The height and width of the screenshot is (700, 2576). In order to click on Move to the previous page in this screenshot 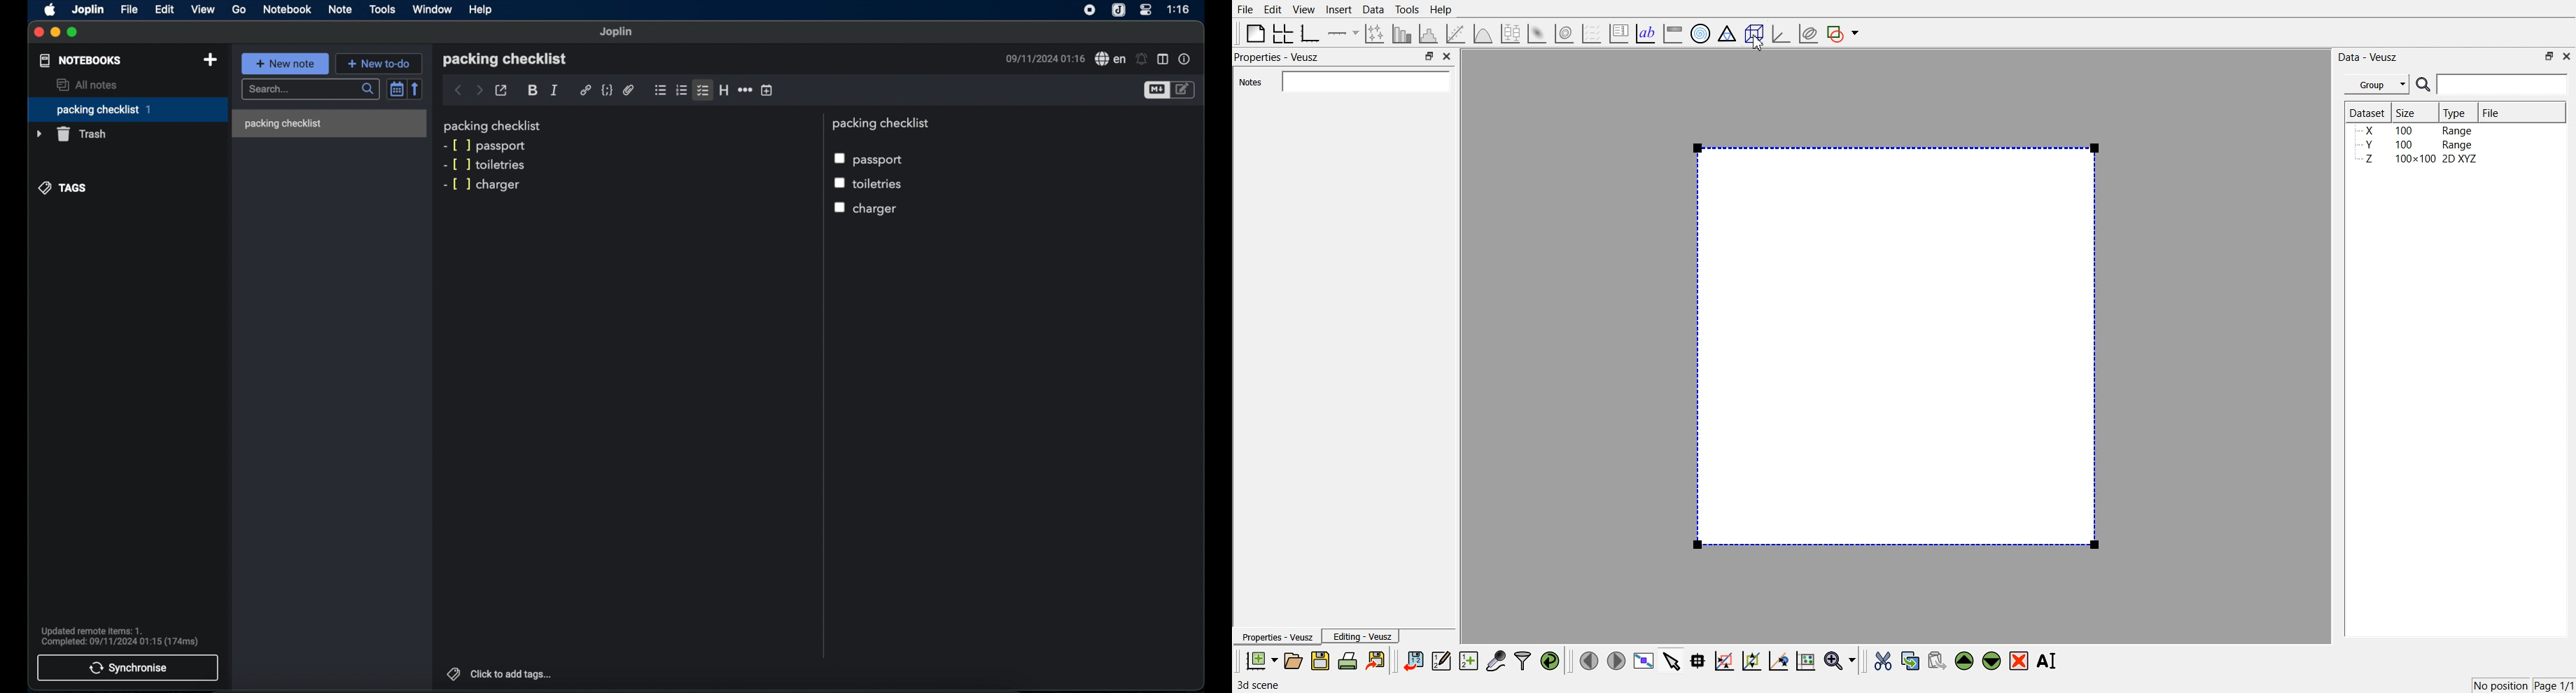, I will do `click(1589, 660)`.